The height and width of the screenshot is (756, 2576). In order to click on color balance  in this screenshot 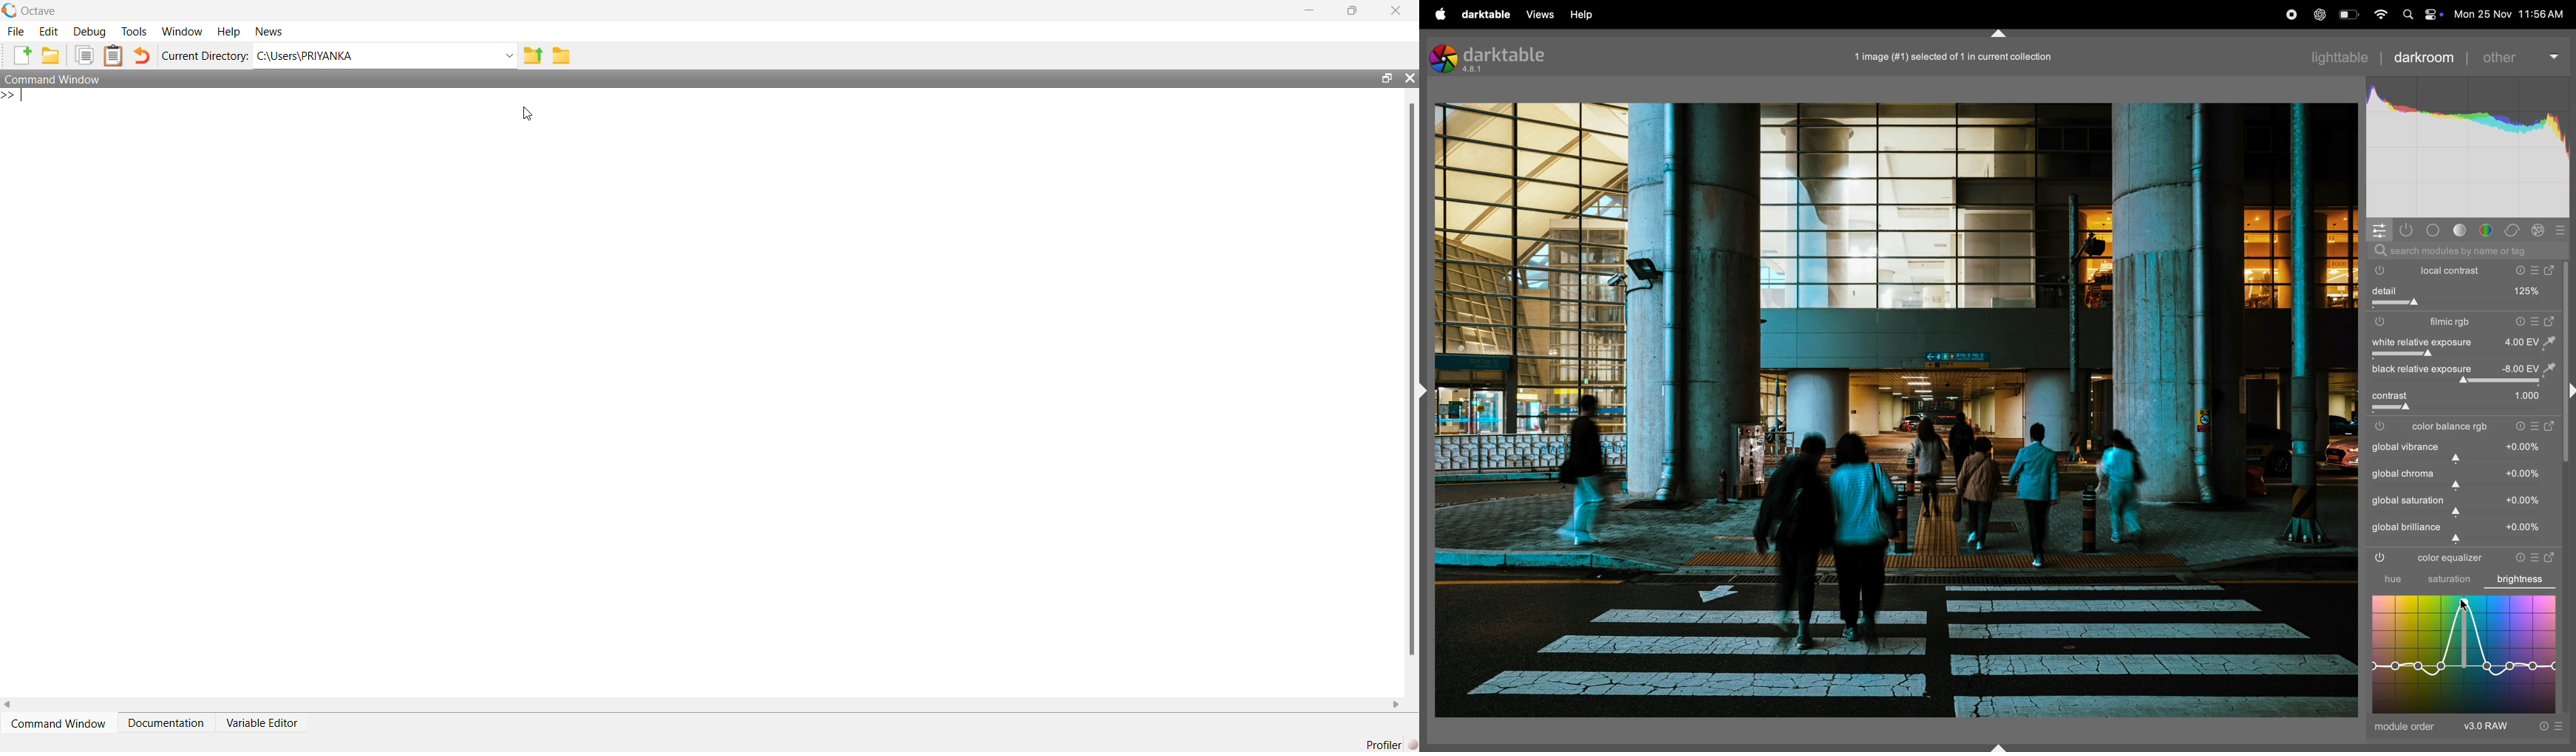, I will do `click(2453, 428)`.